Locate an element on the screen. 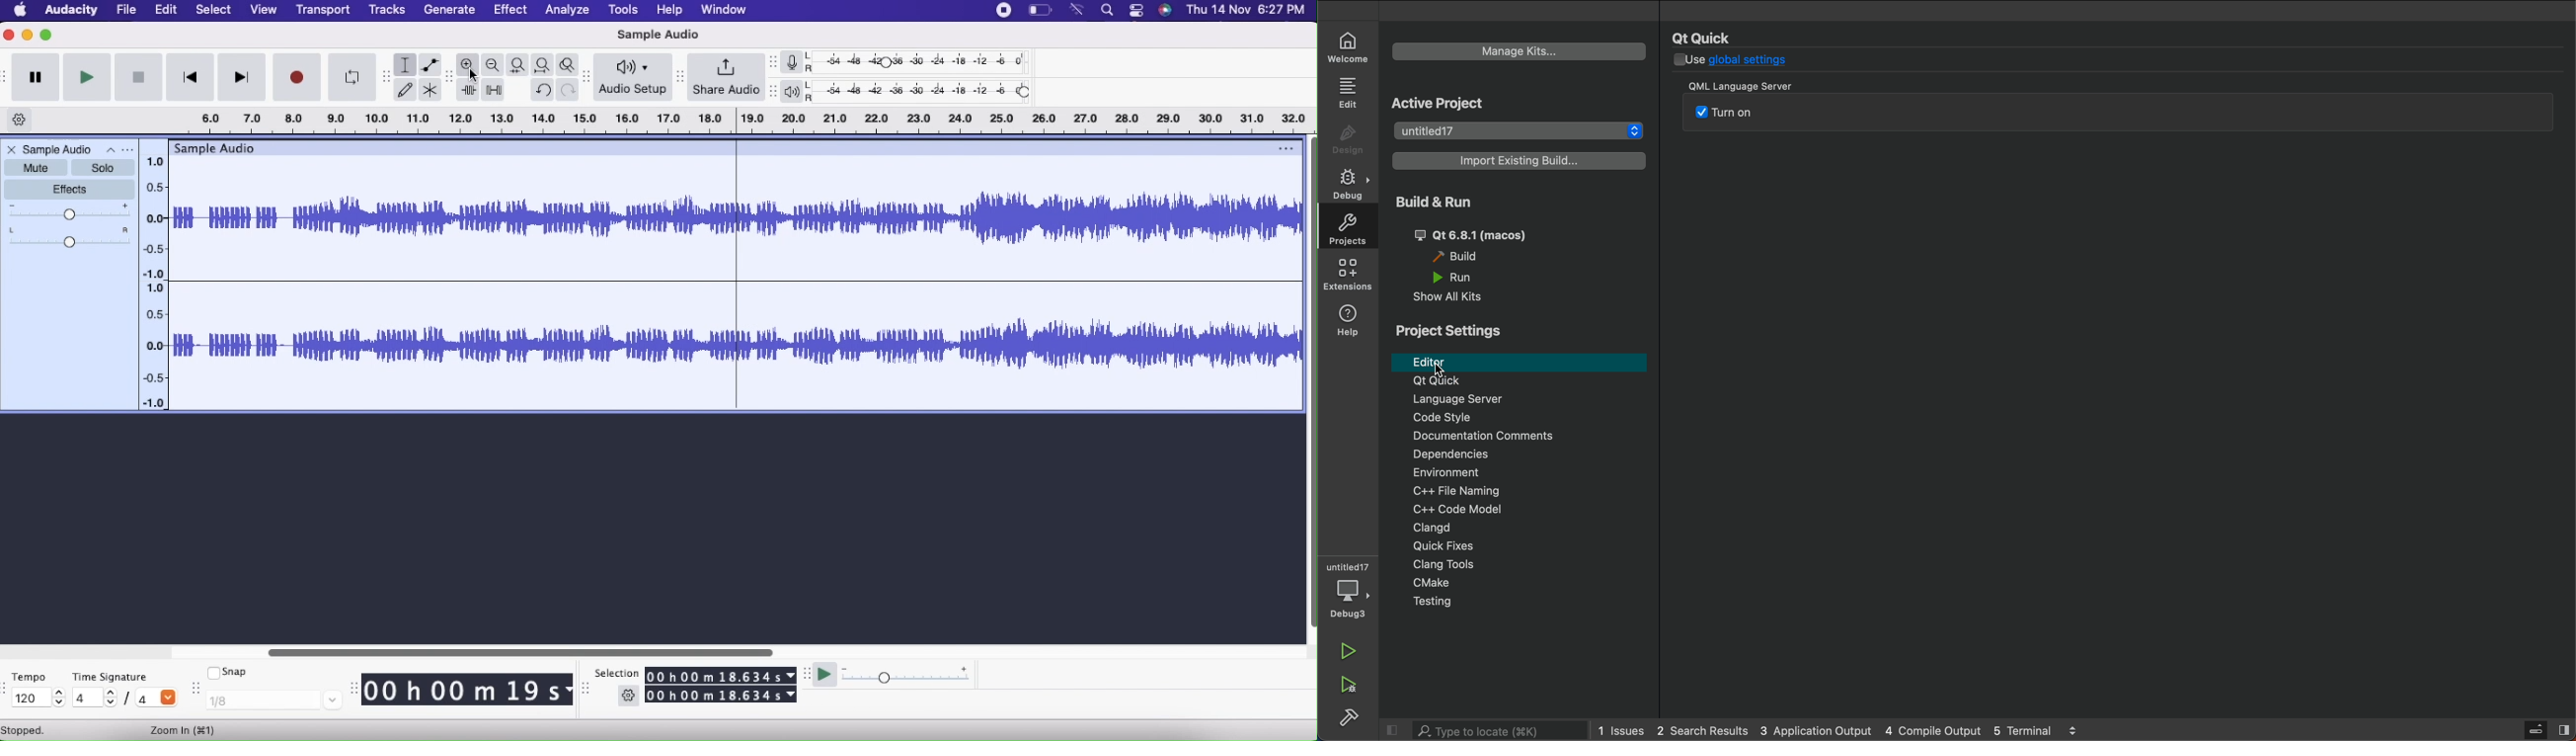  resize is located at coordinates (588, 77).